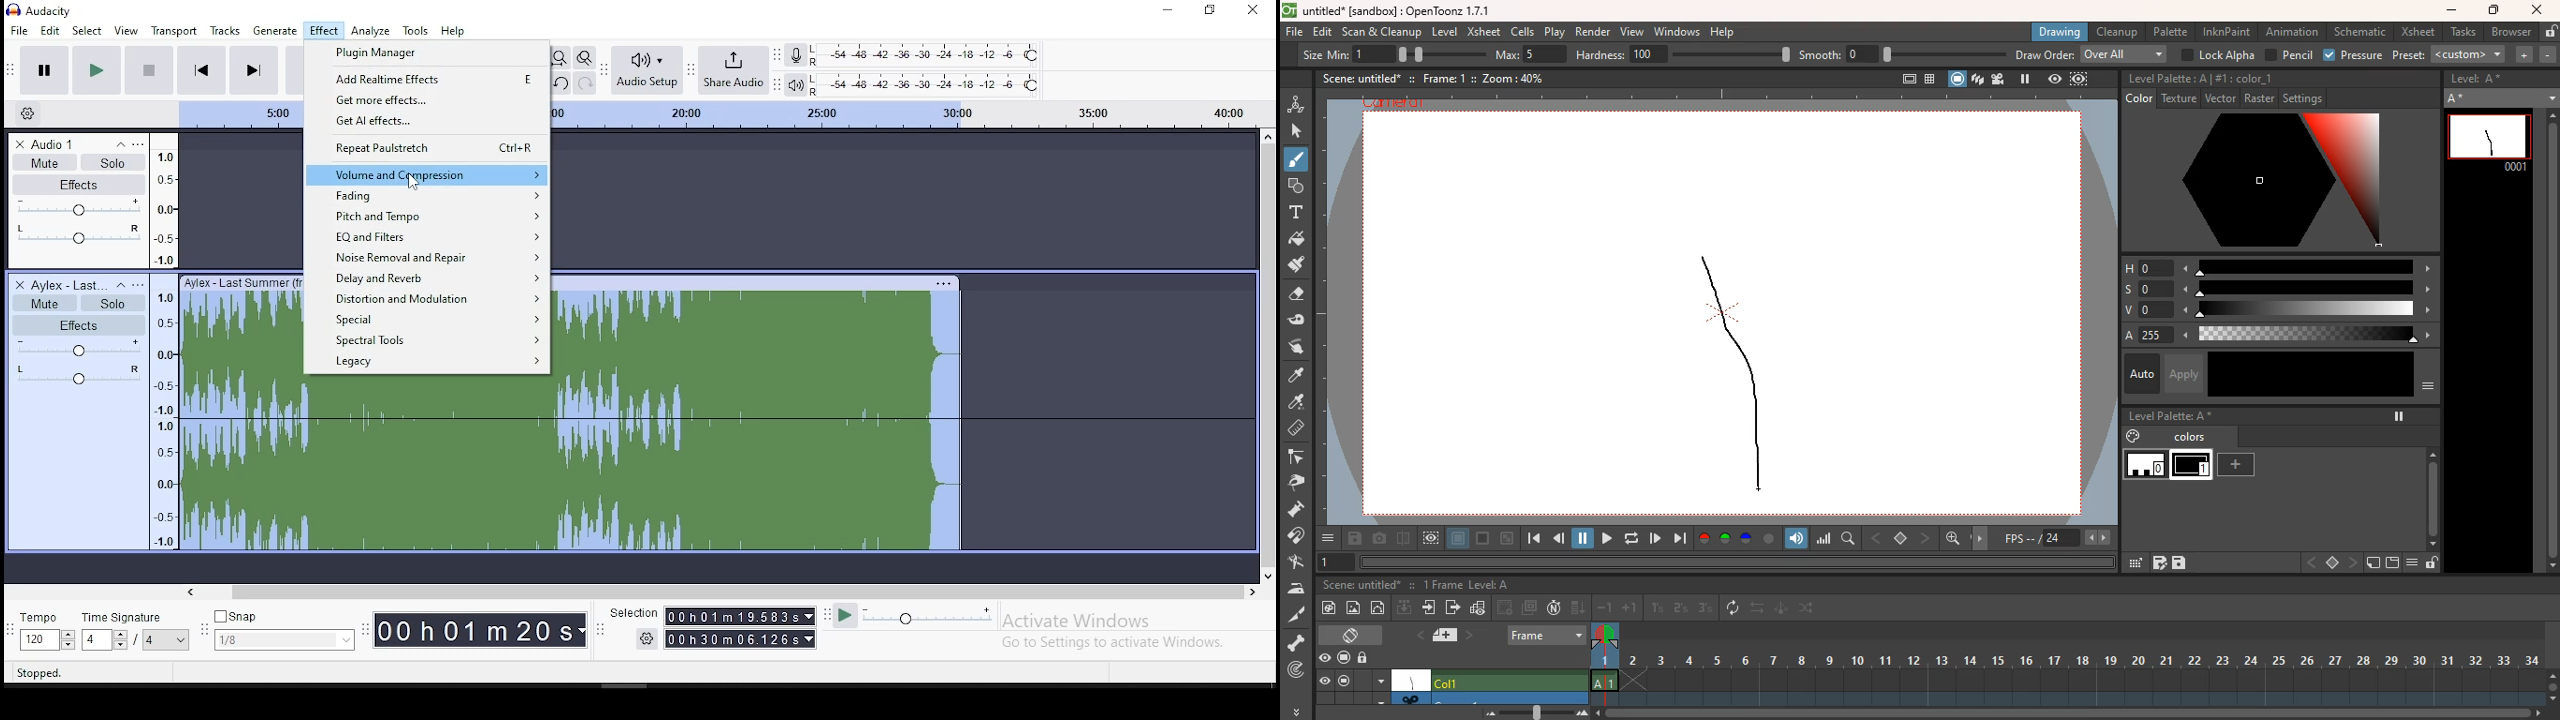  I want to click on view, so click(2053, 80).